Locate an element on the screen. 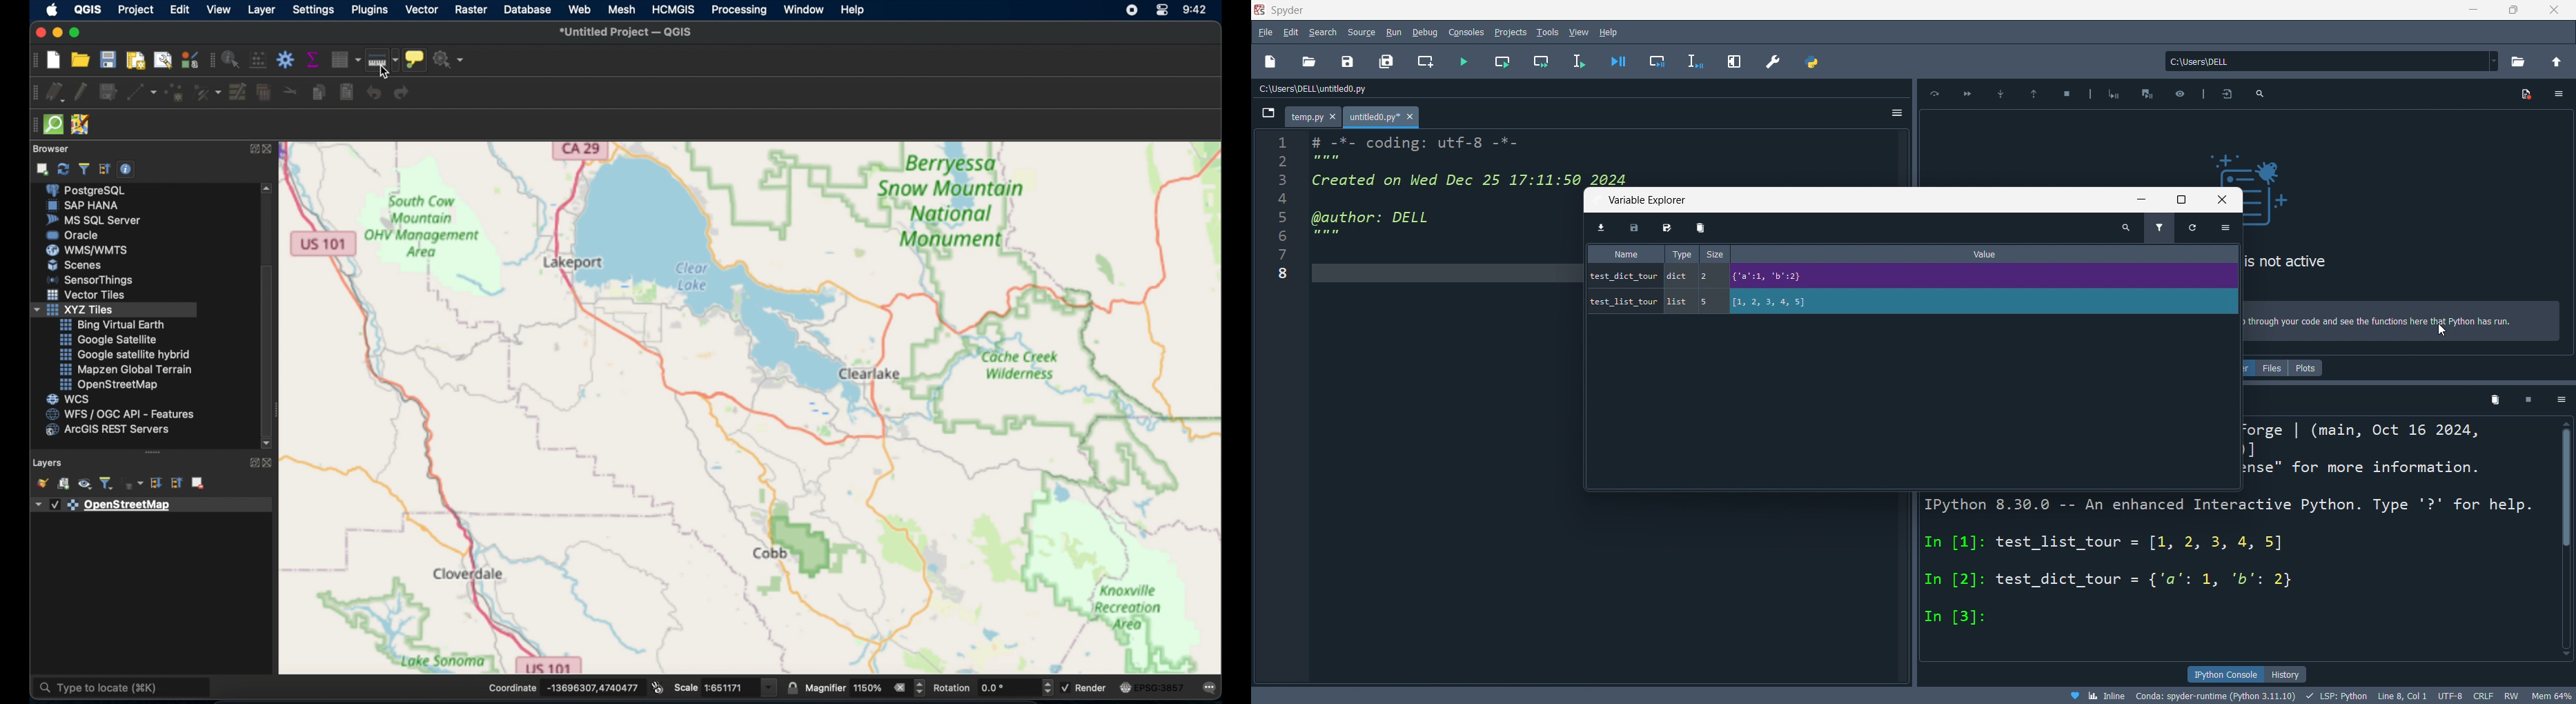 This screenshot has width=2576, height=728. maximize is located at coordinates (2179, 201).